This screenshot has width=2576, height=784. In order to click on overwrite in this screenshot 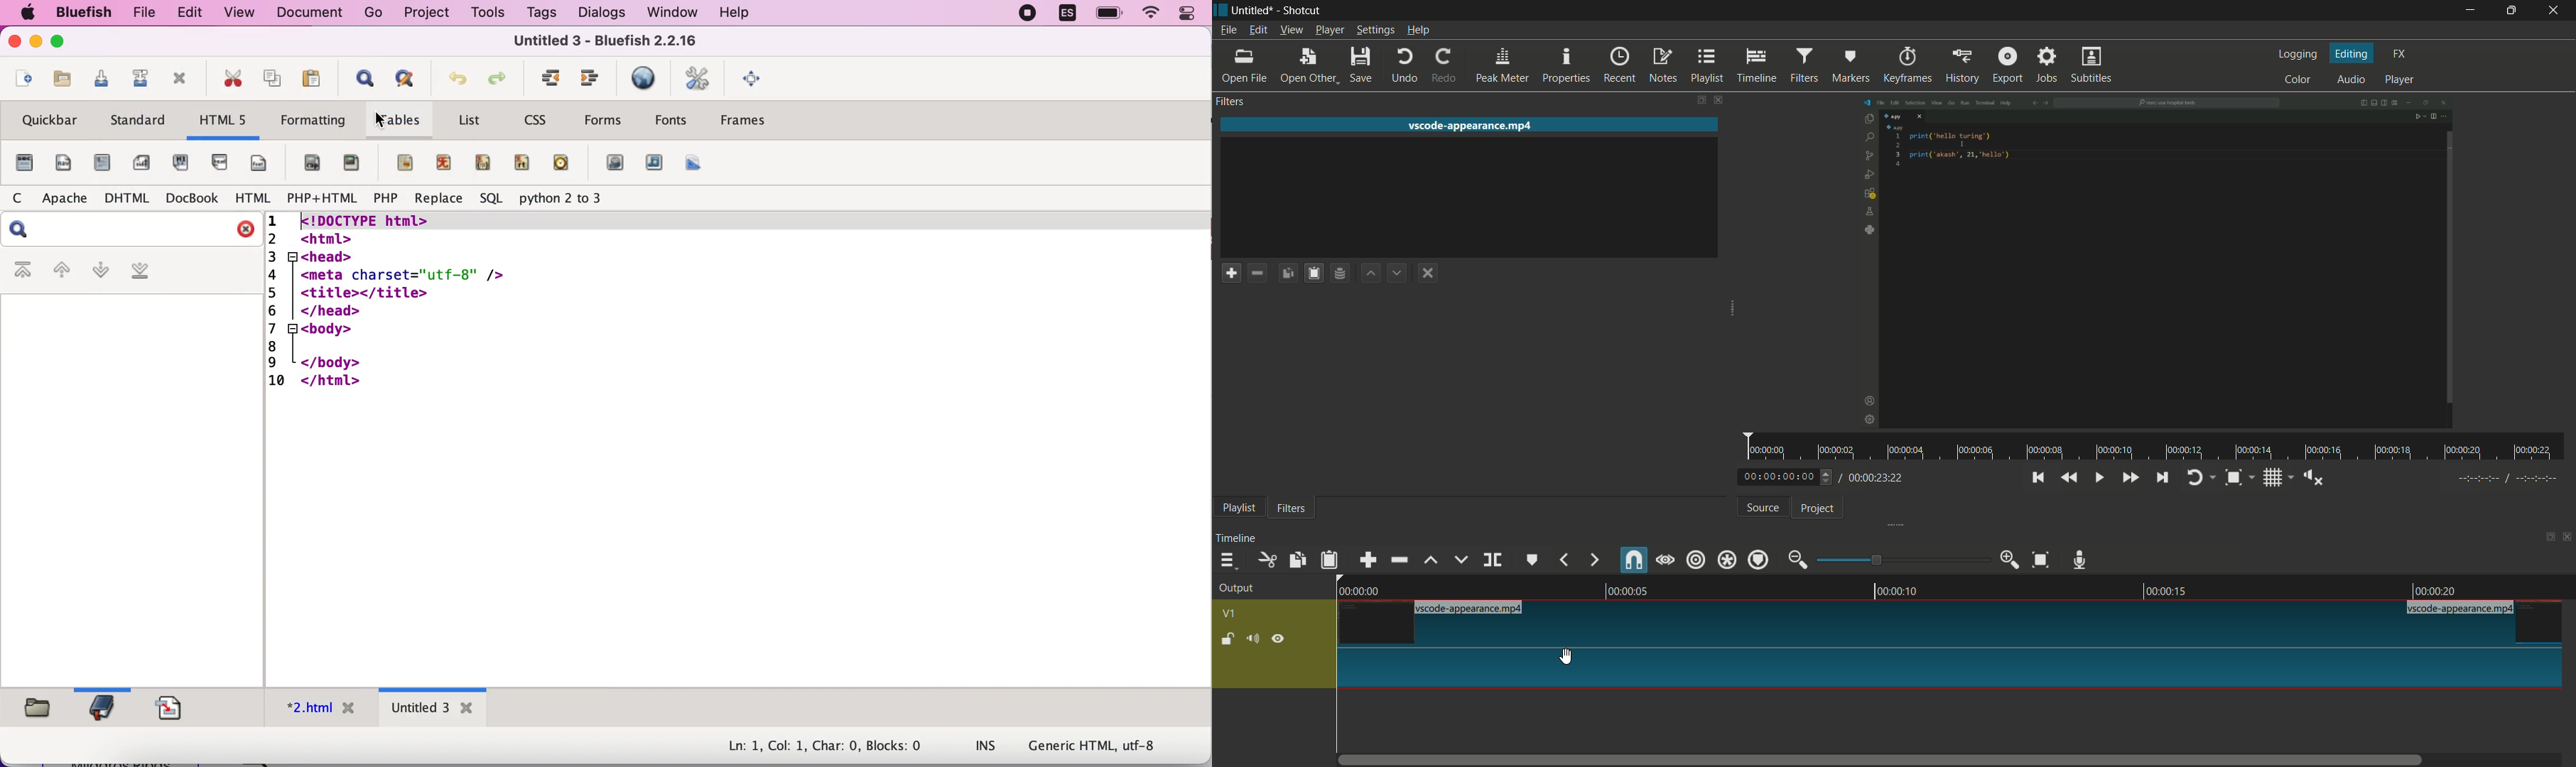, I will do `click(1461, 560)`.